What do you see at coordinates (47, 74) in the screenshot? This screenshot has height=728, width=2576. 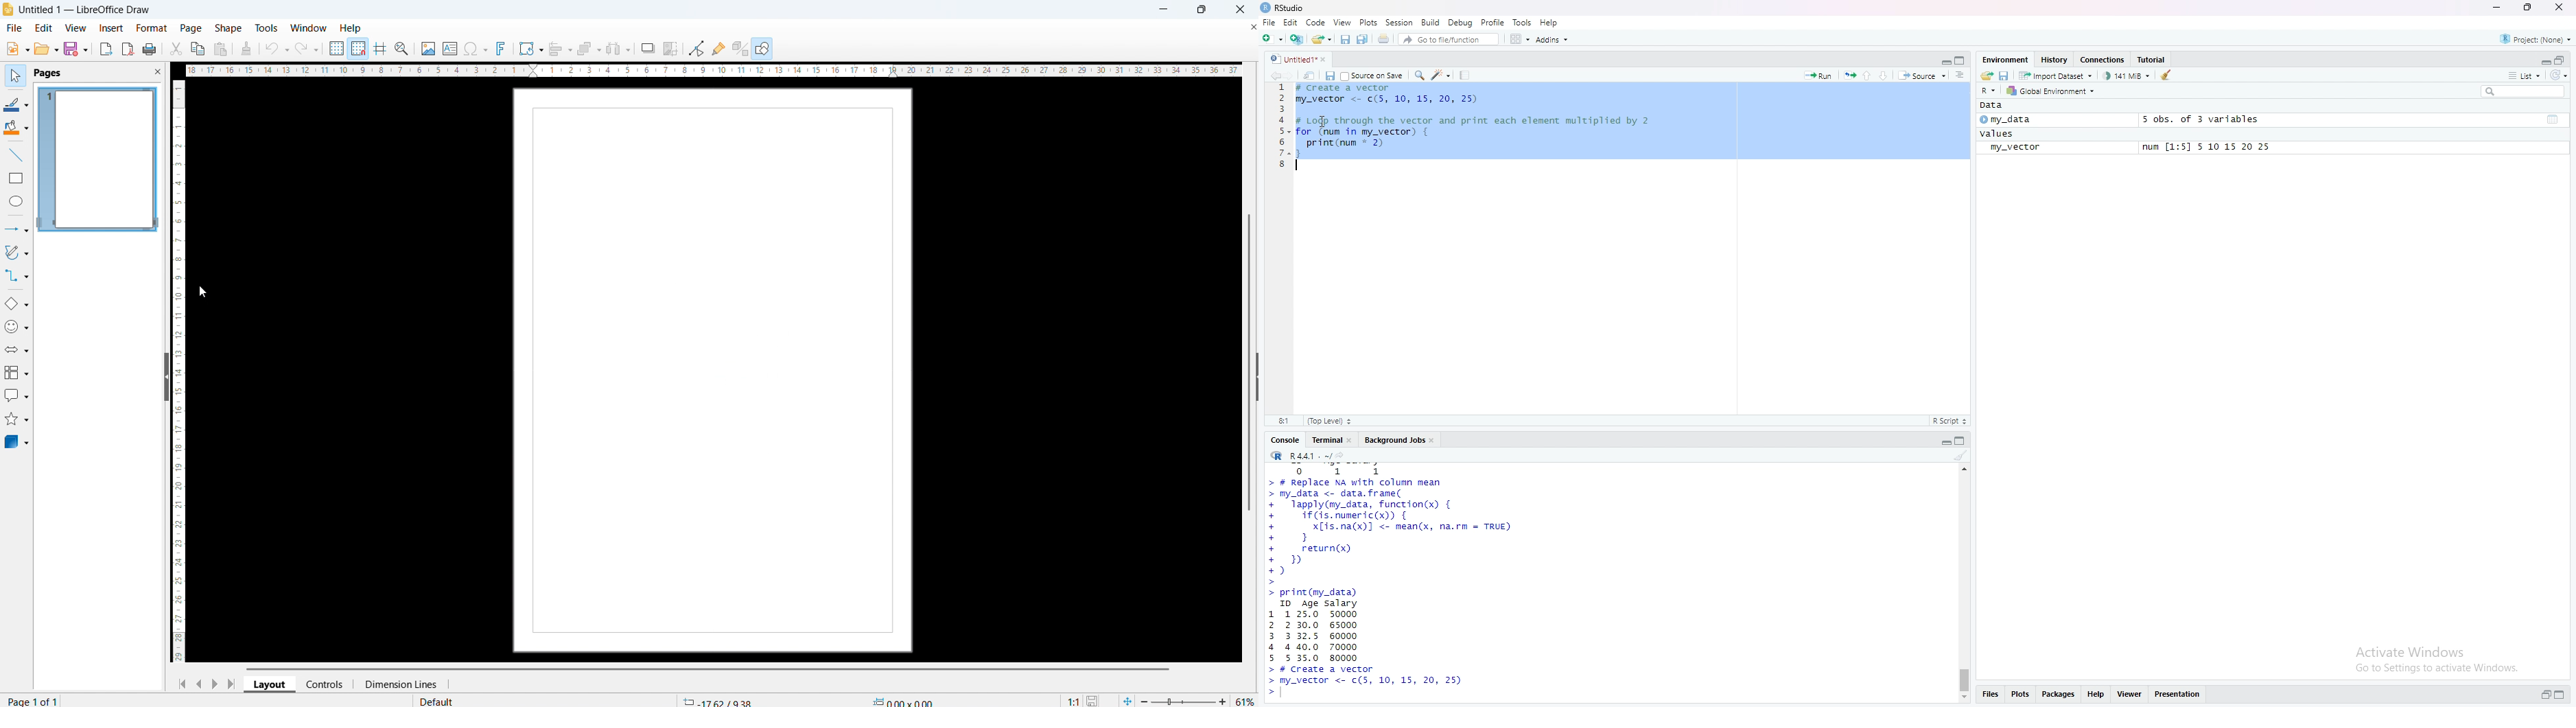 I see `pages` at bounding box center [47, 74].